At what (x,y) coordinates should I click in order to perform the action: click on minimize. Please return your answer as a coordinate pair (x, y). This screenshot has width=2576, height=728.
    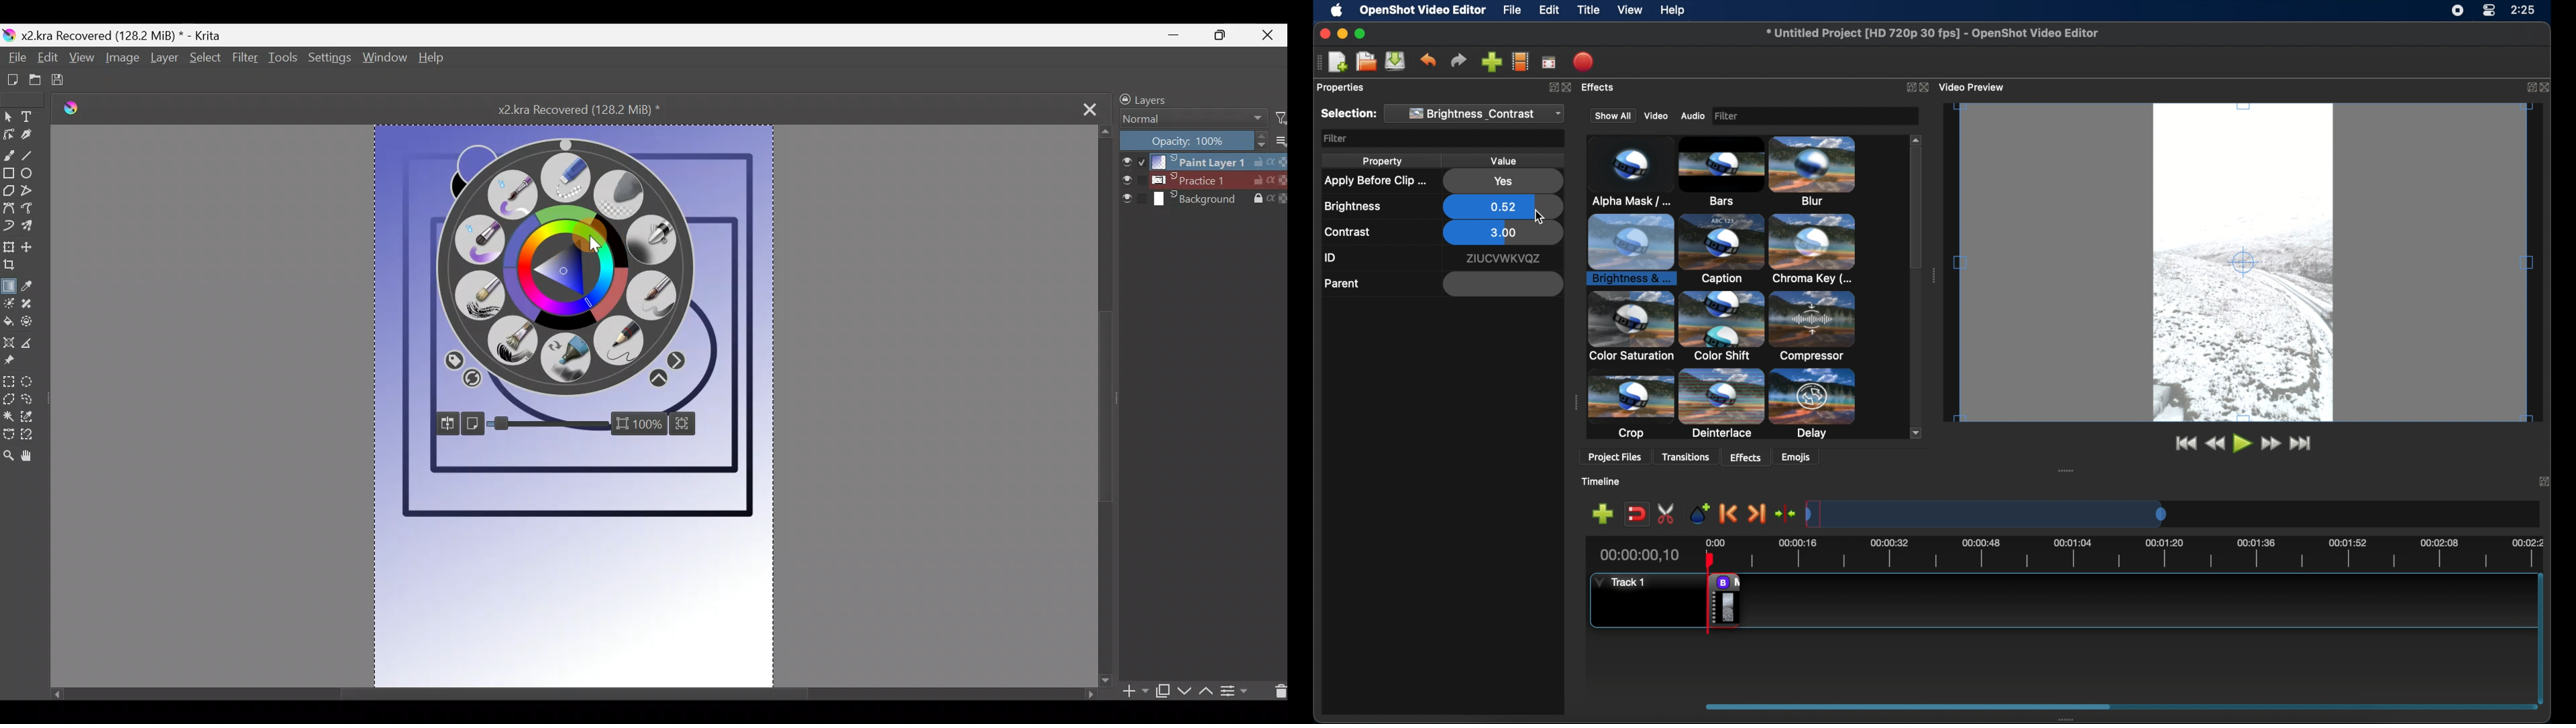
    Looking at the image, I should click on (1343, 33).